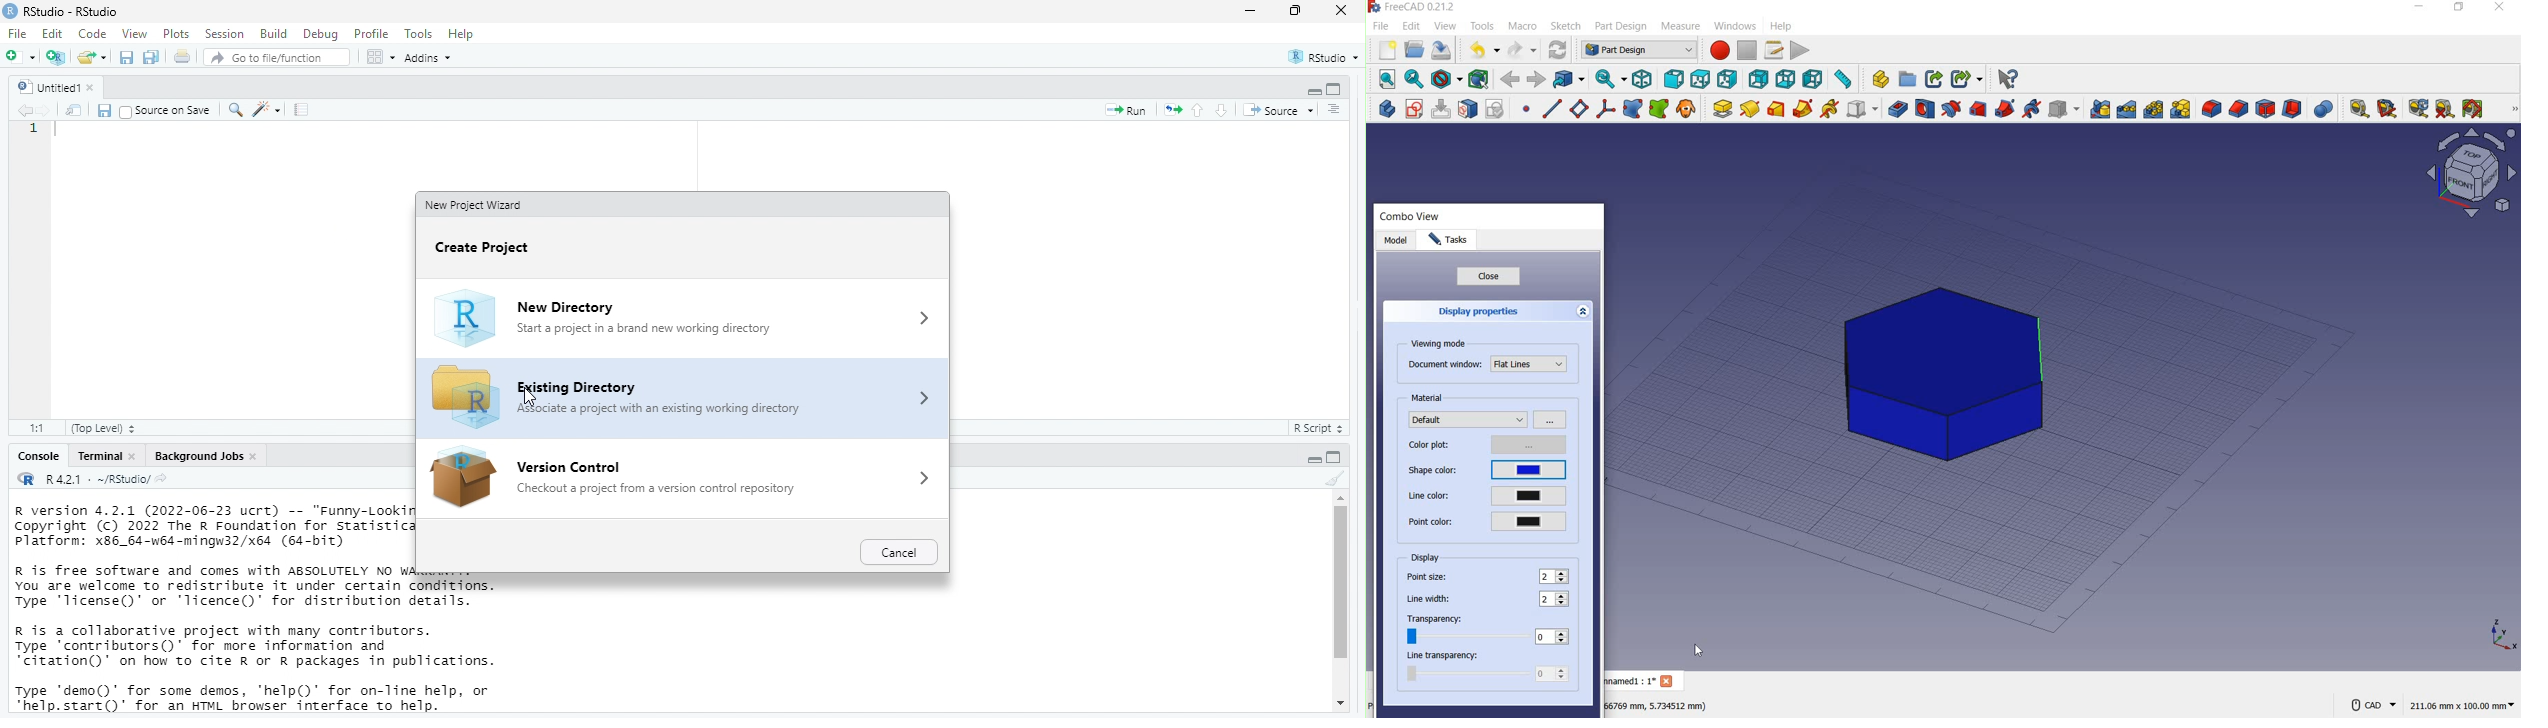 This screenshot has height=728, width=2548. I want to click on validate sketch, so click(1497, 109).